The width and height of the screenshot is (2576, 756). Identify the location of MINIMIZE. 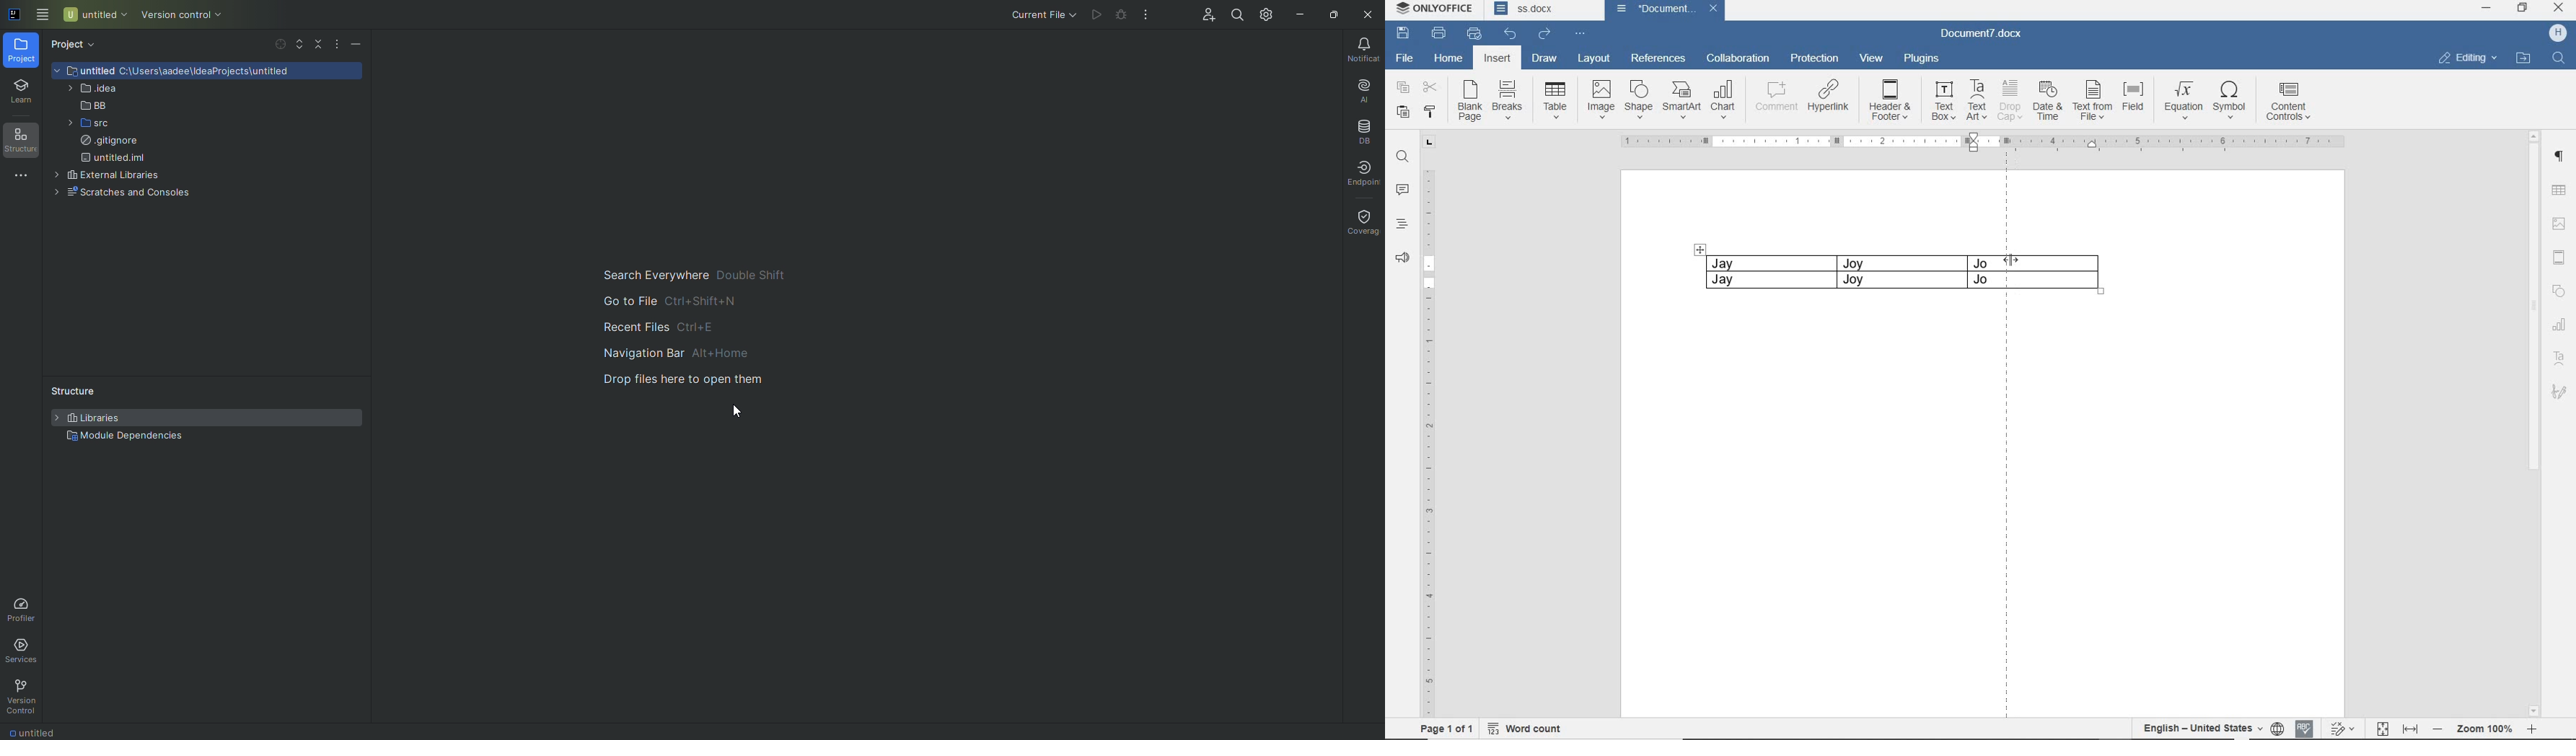
(2485, 8).